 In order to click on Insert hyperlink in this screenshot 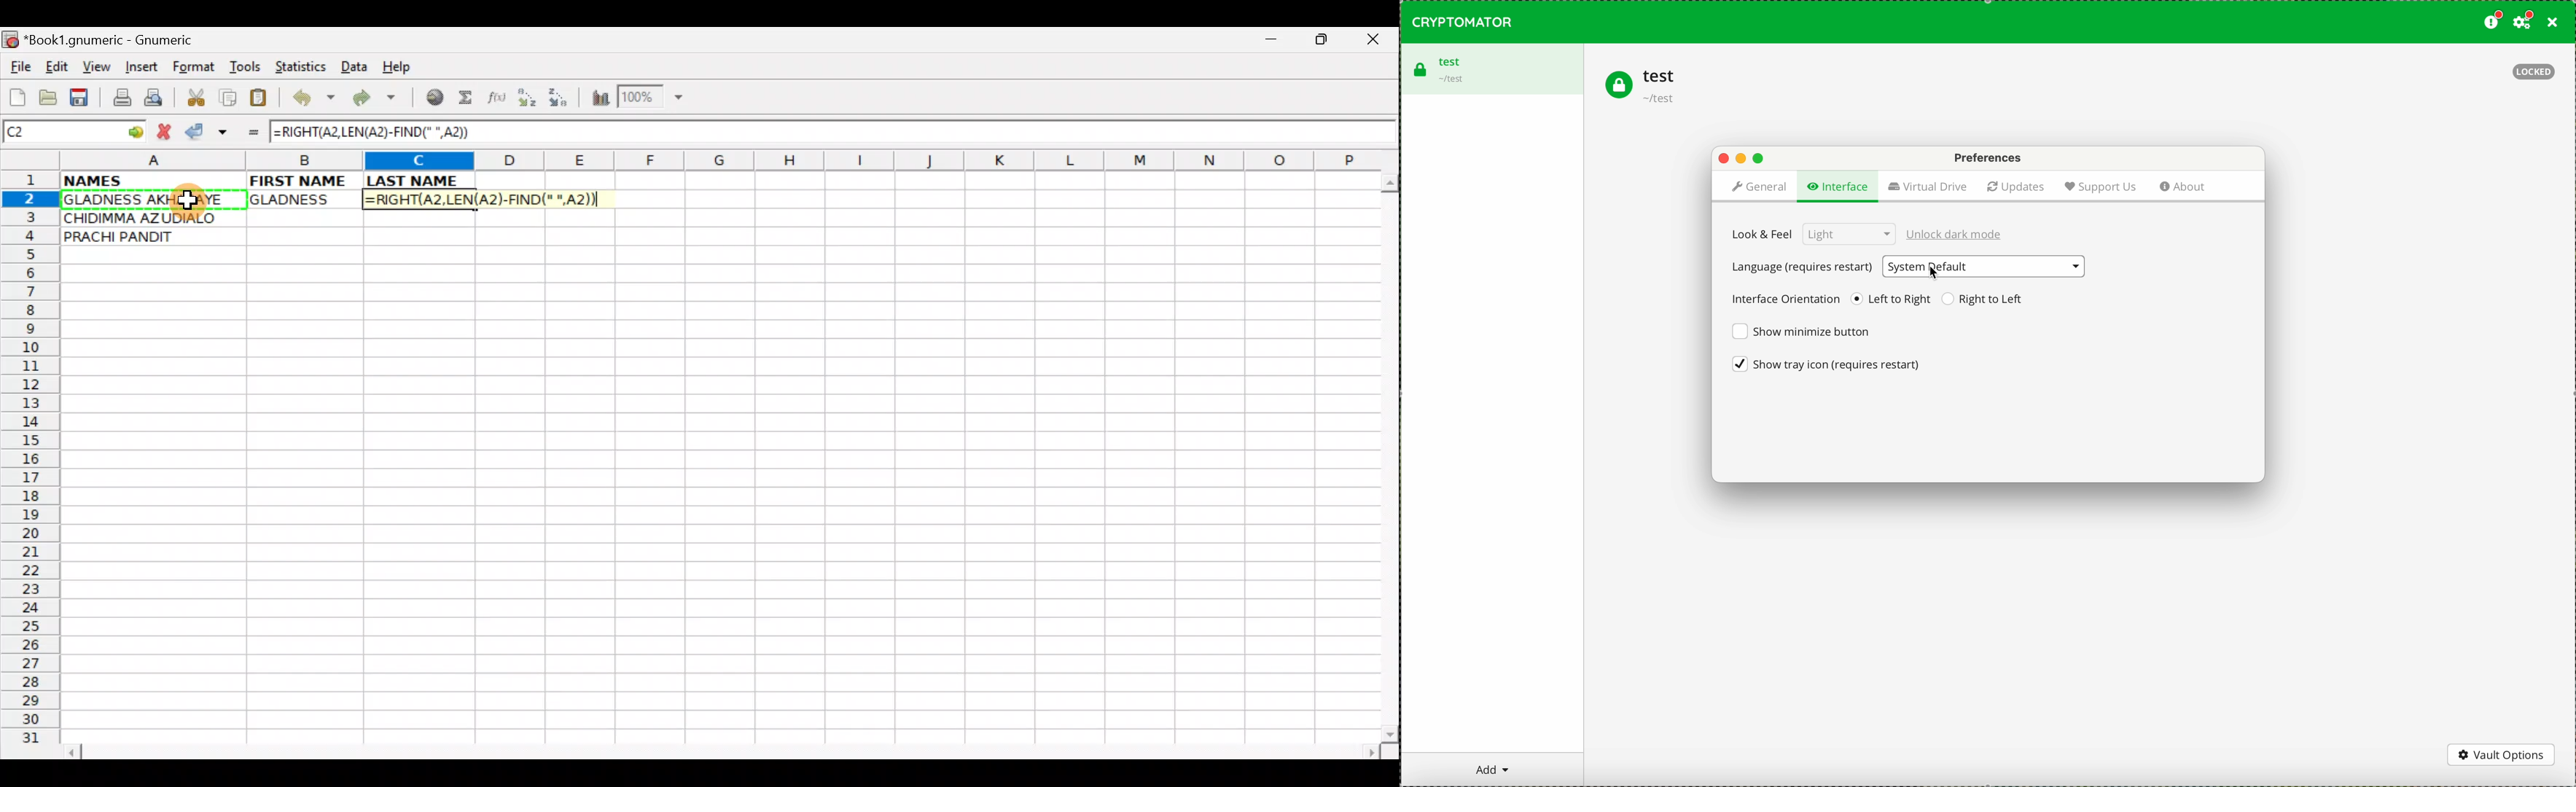, I will do `click(432, 98)`.